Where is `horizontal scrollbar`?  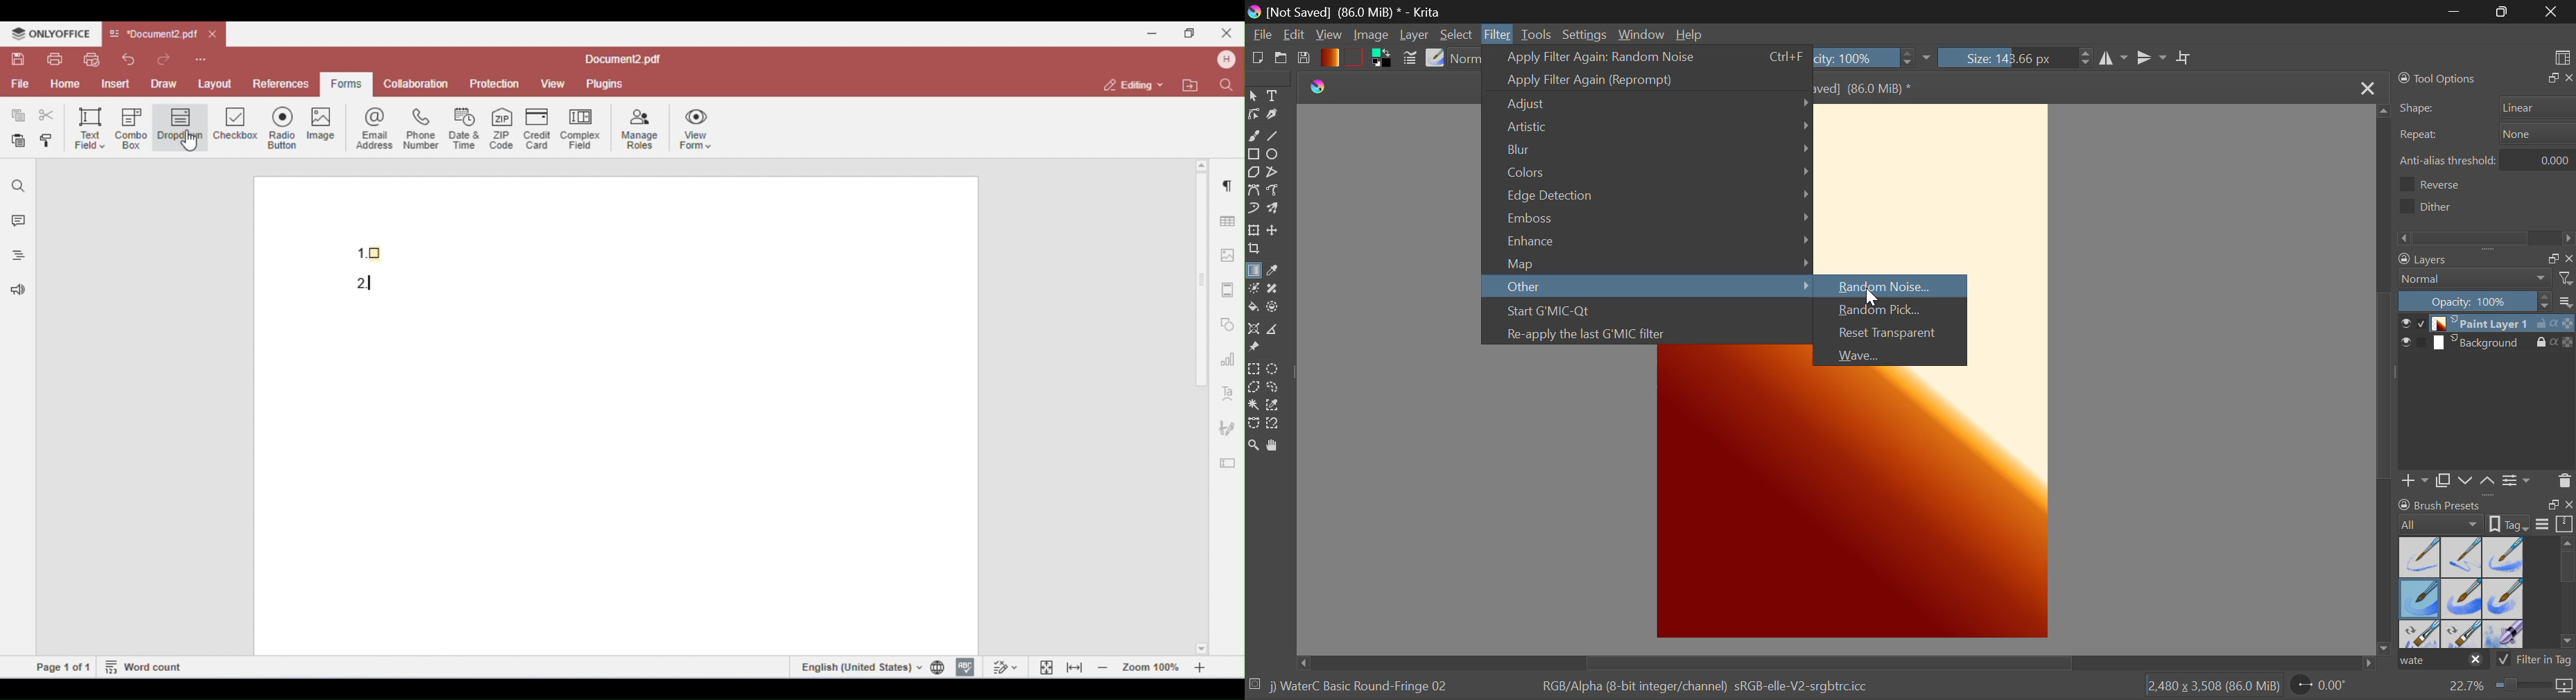
horizontal scrollbar is located at coordinates (2487, 237).